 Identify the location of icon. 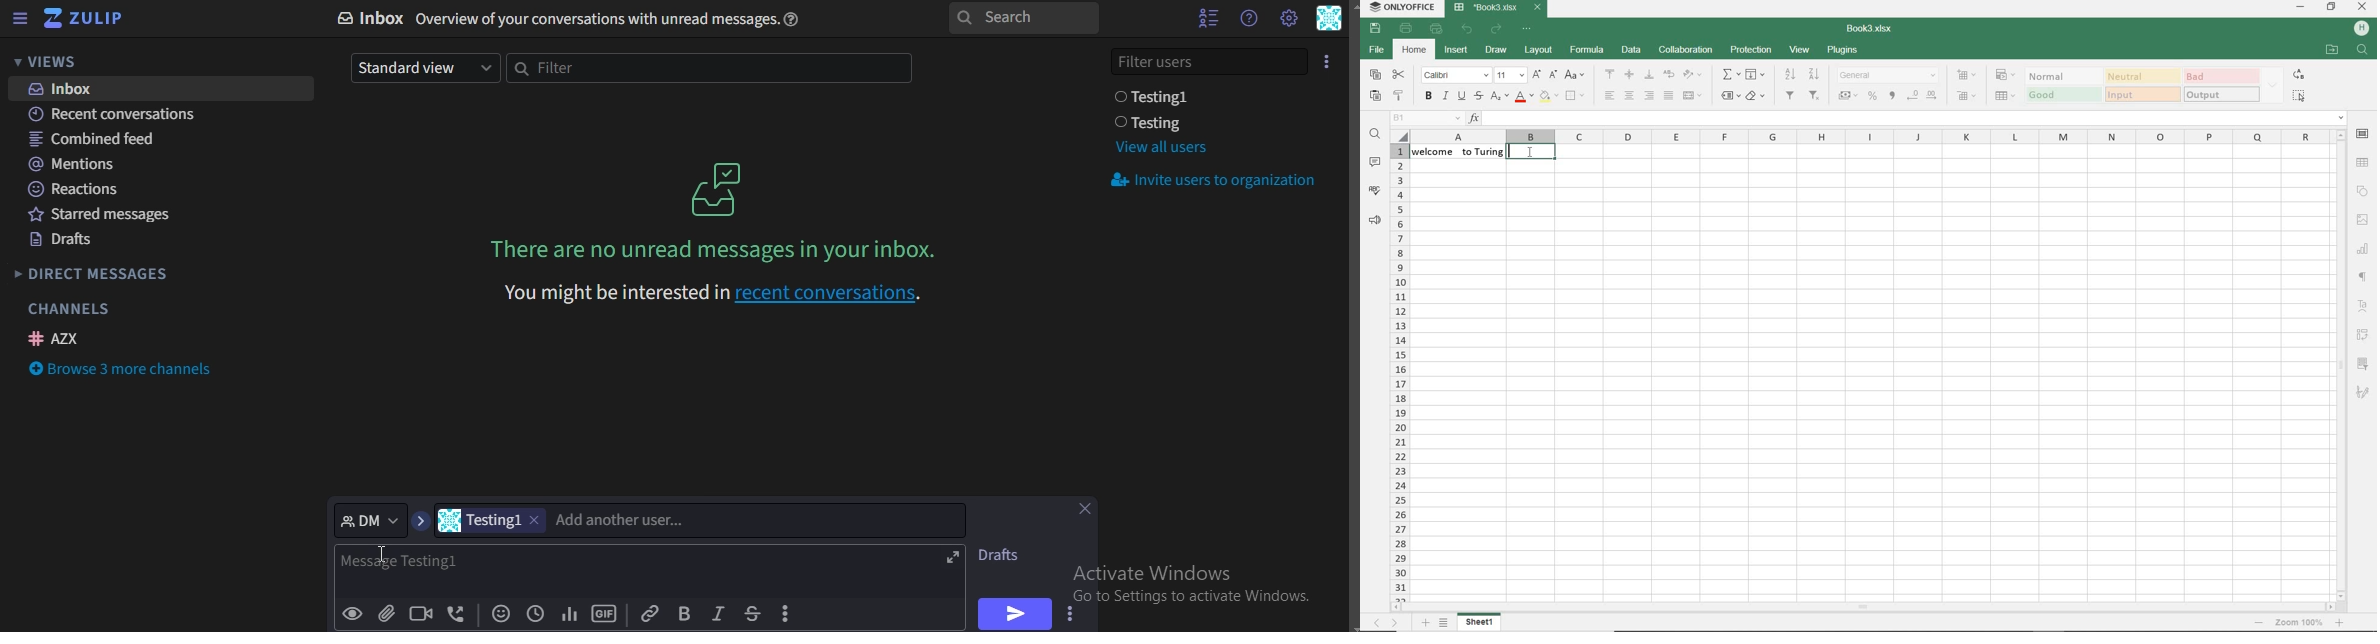
(85, 19).